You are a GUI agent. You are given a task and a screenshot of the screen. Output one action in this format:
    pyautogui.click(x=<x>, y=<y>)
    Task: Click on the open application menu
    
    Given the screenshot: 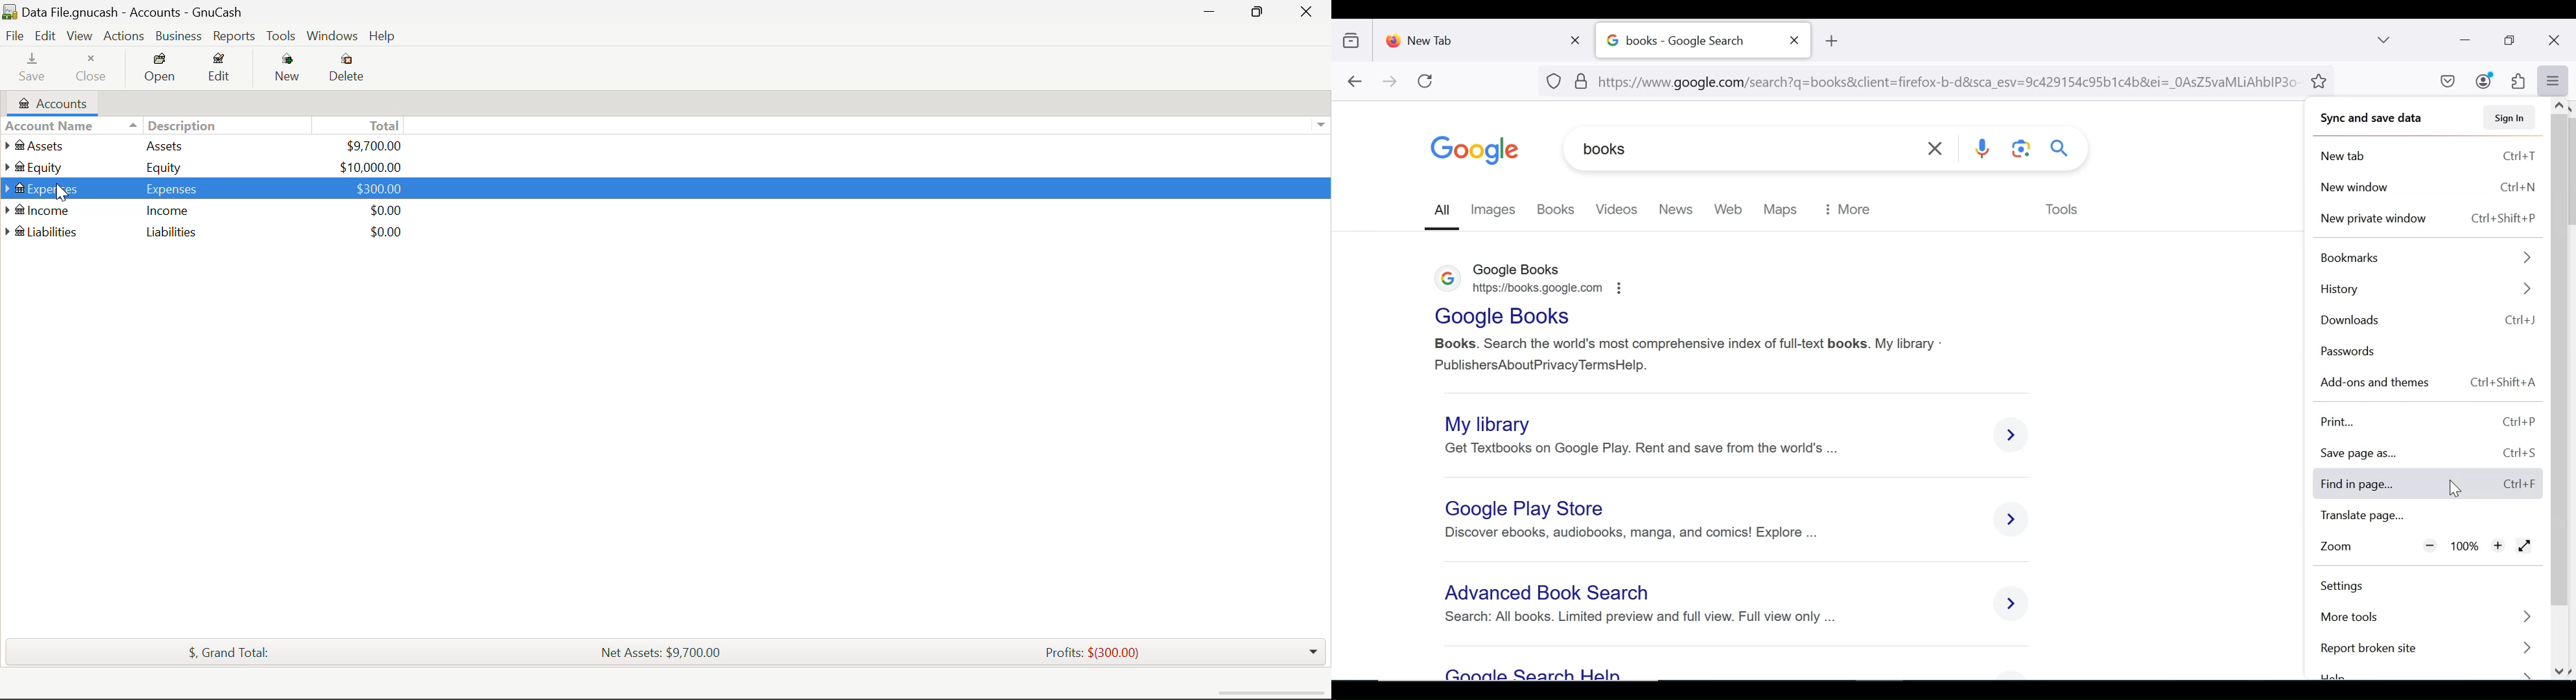 What is the action you would take?
    pyautogui.click(x=2552, y=81)
    